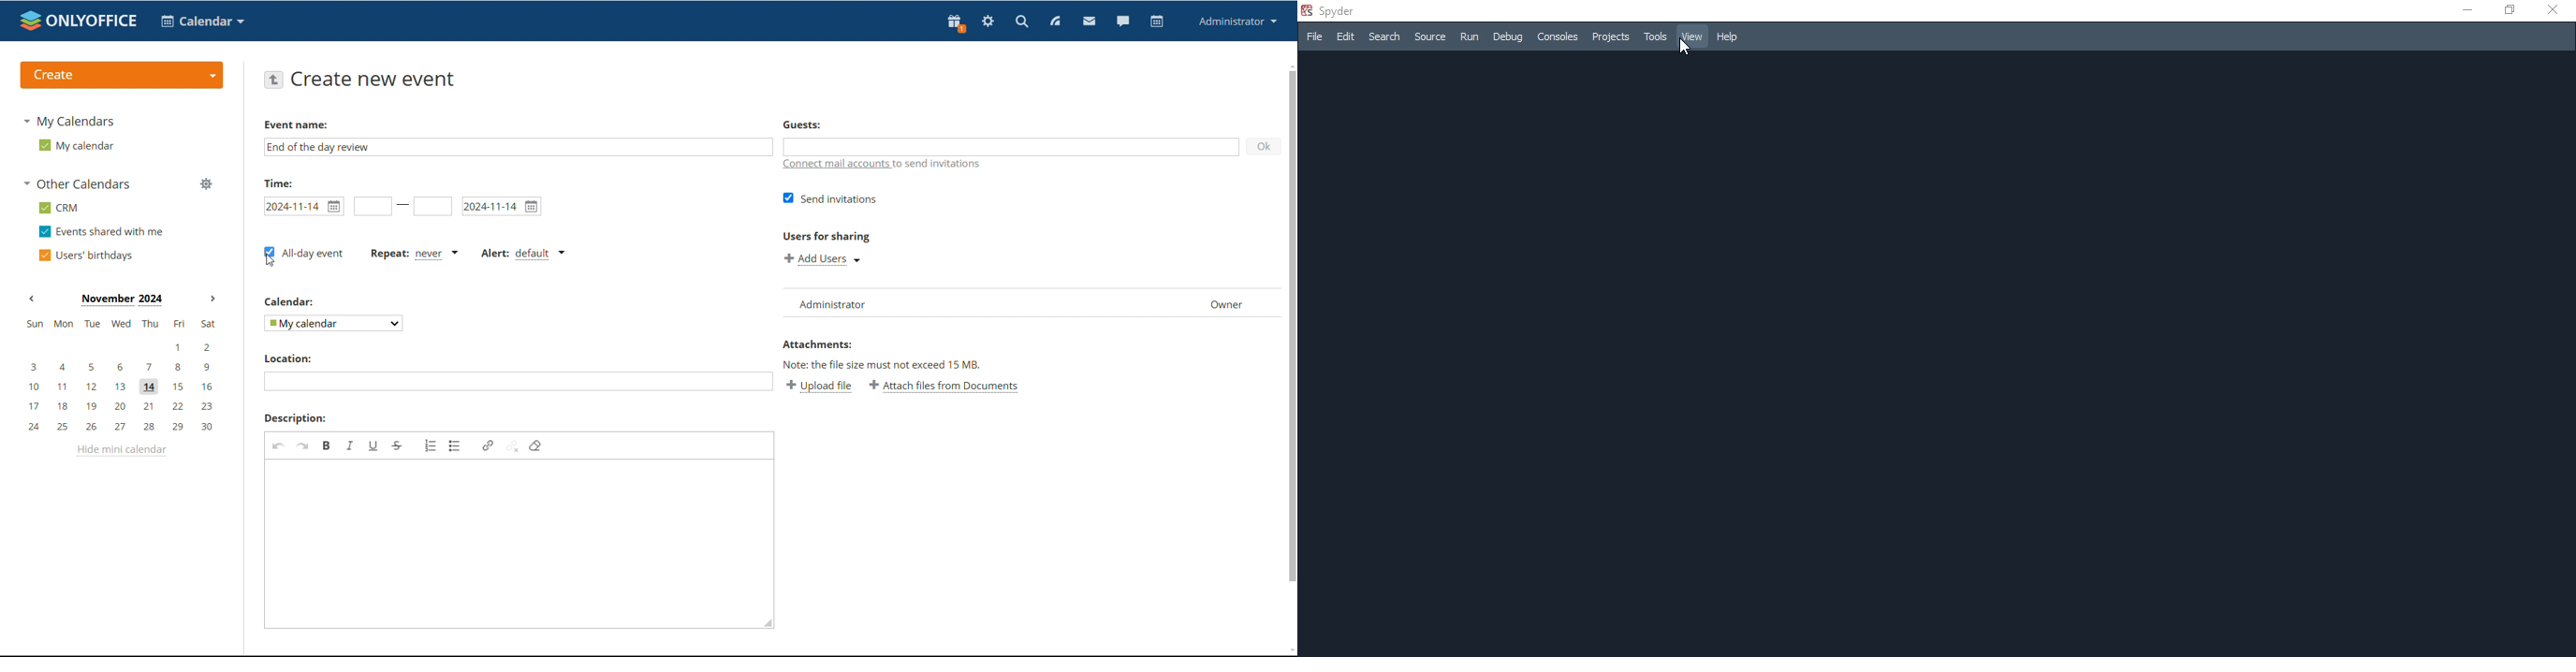 Image resolution: width=2576 pixels, height=672 pixels. What do you see at coordinates (1430, 38) in the screenshot?
I see `source` at bounding box center [1430, 38].